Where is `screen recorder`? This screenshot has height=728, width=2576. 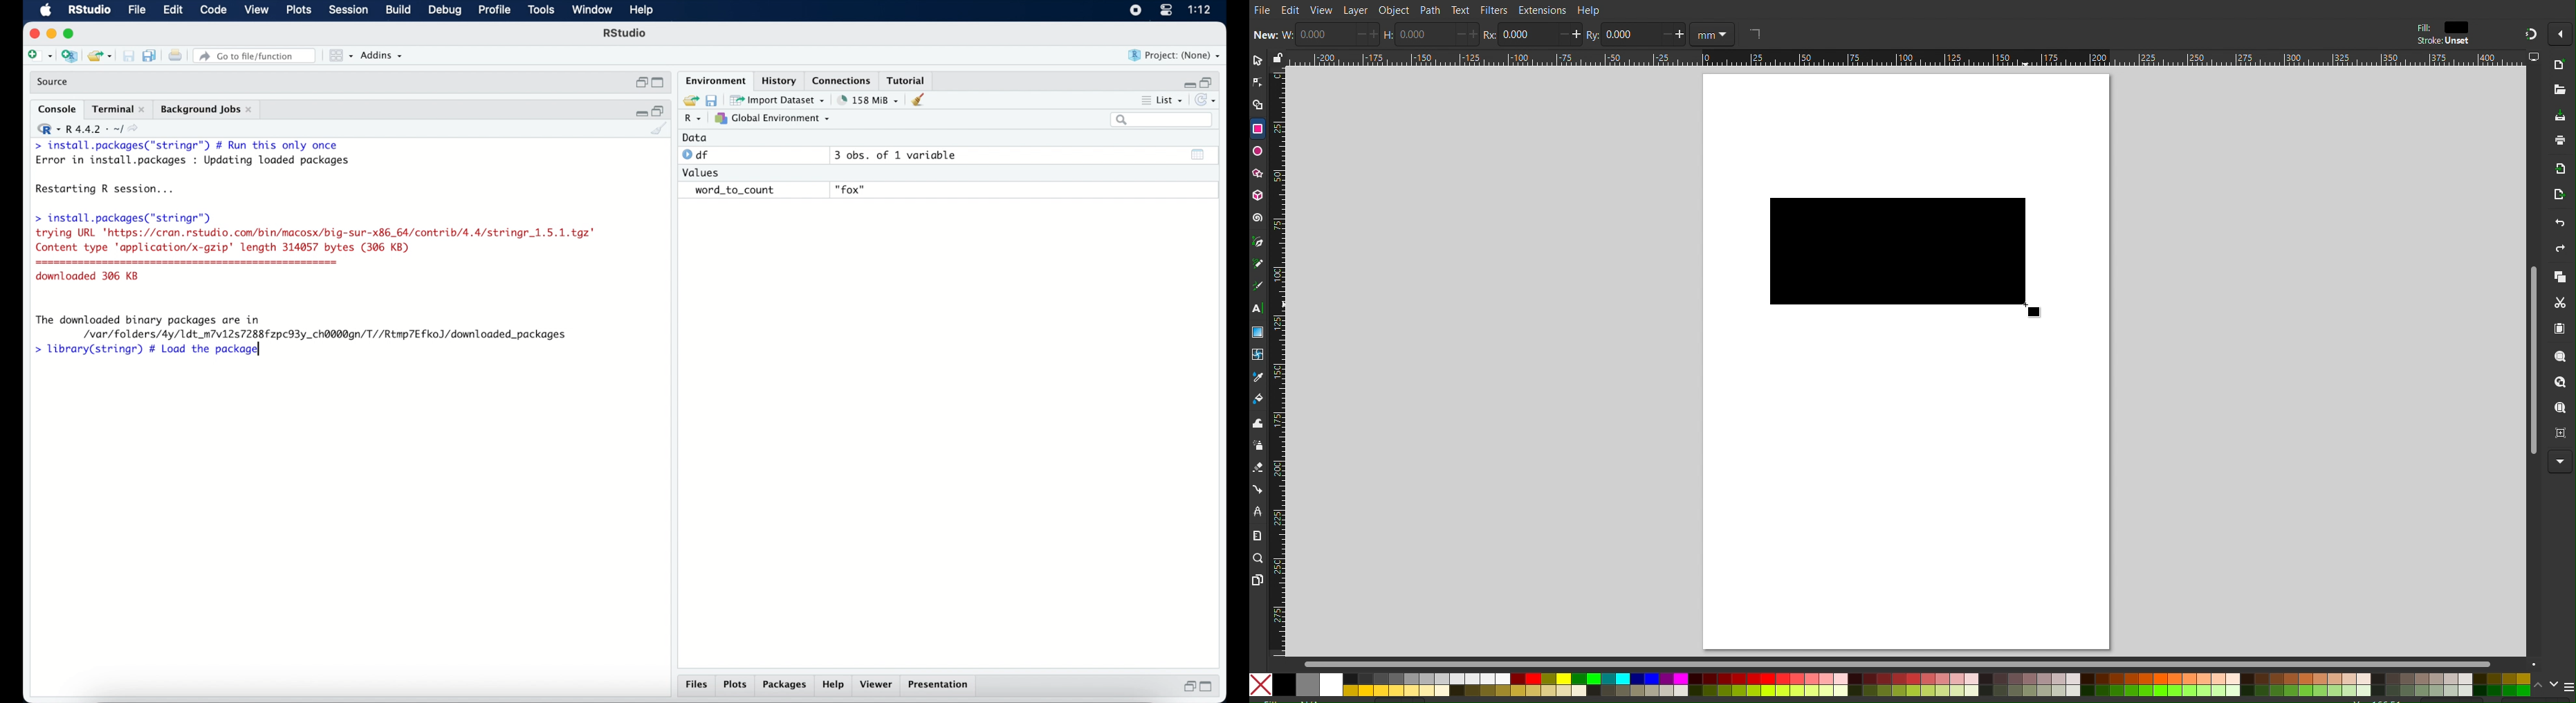 screen recorder is located at coordinates (1136, 11).